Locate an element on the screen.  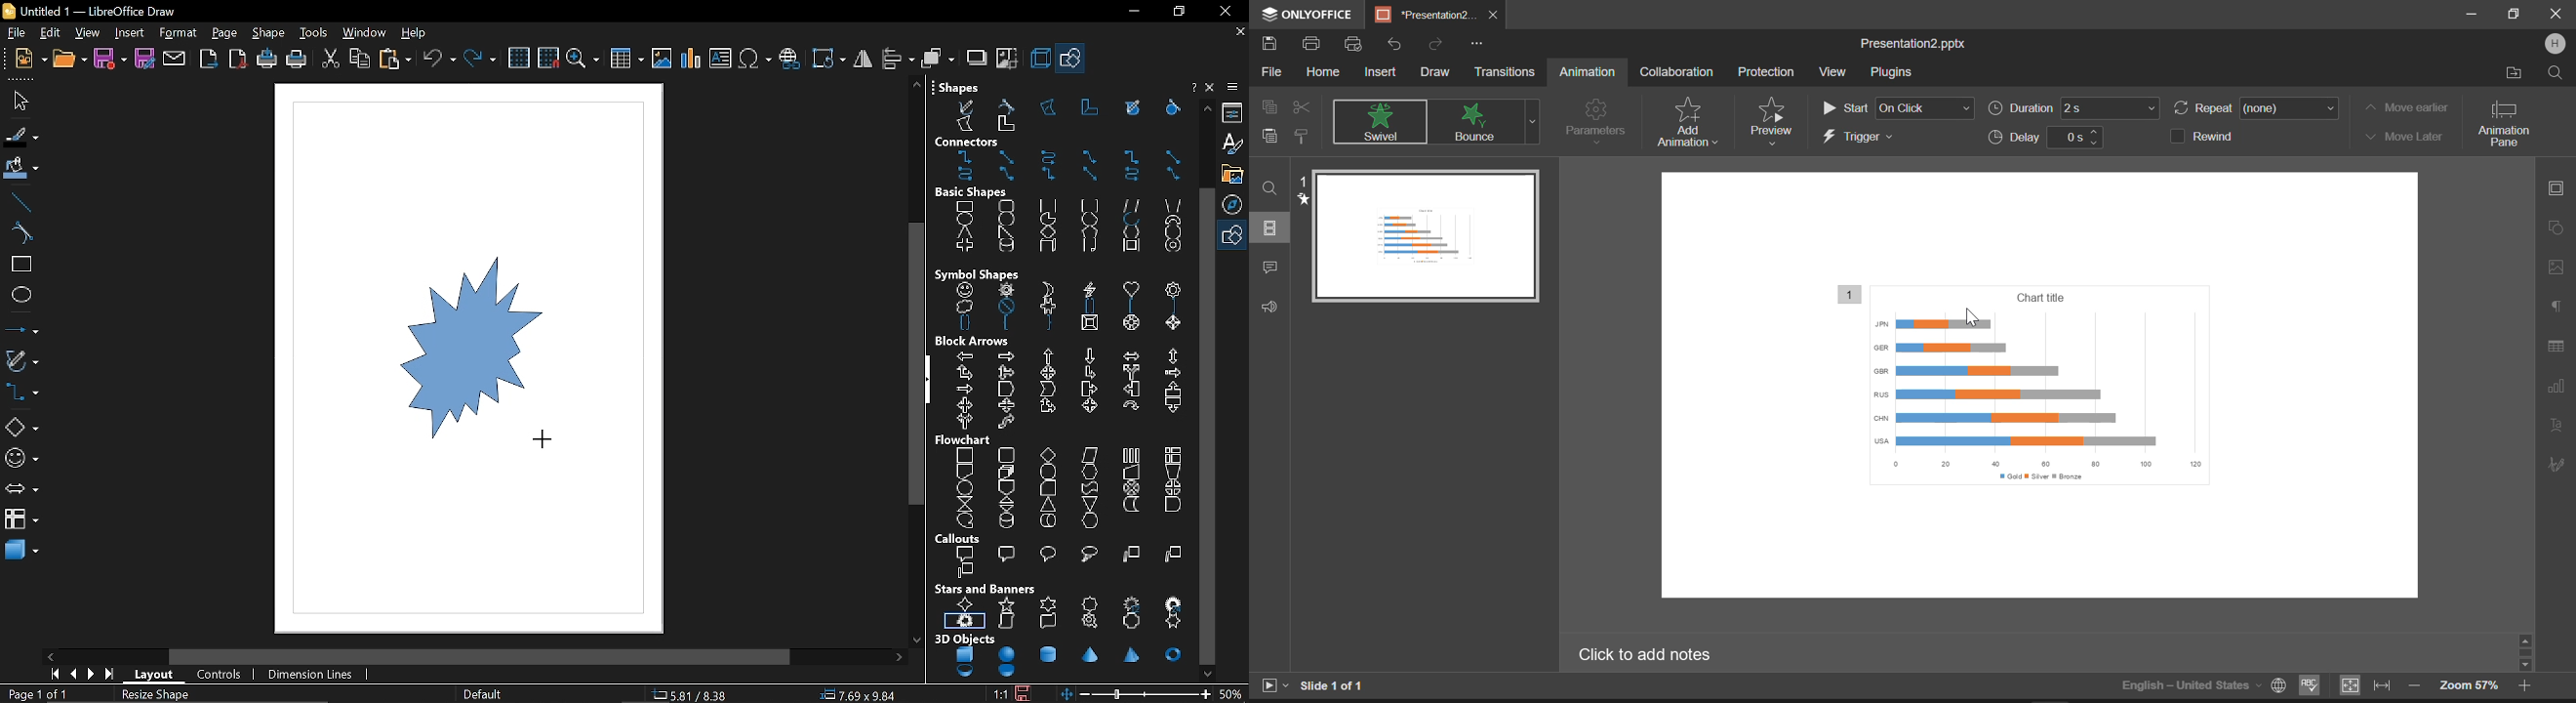
rectangle is located at coordinates (18, 265).